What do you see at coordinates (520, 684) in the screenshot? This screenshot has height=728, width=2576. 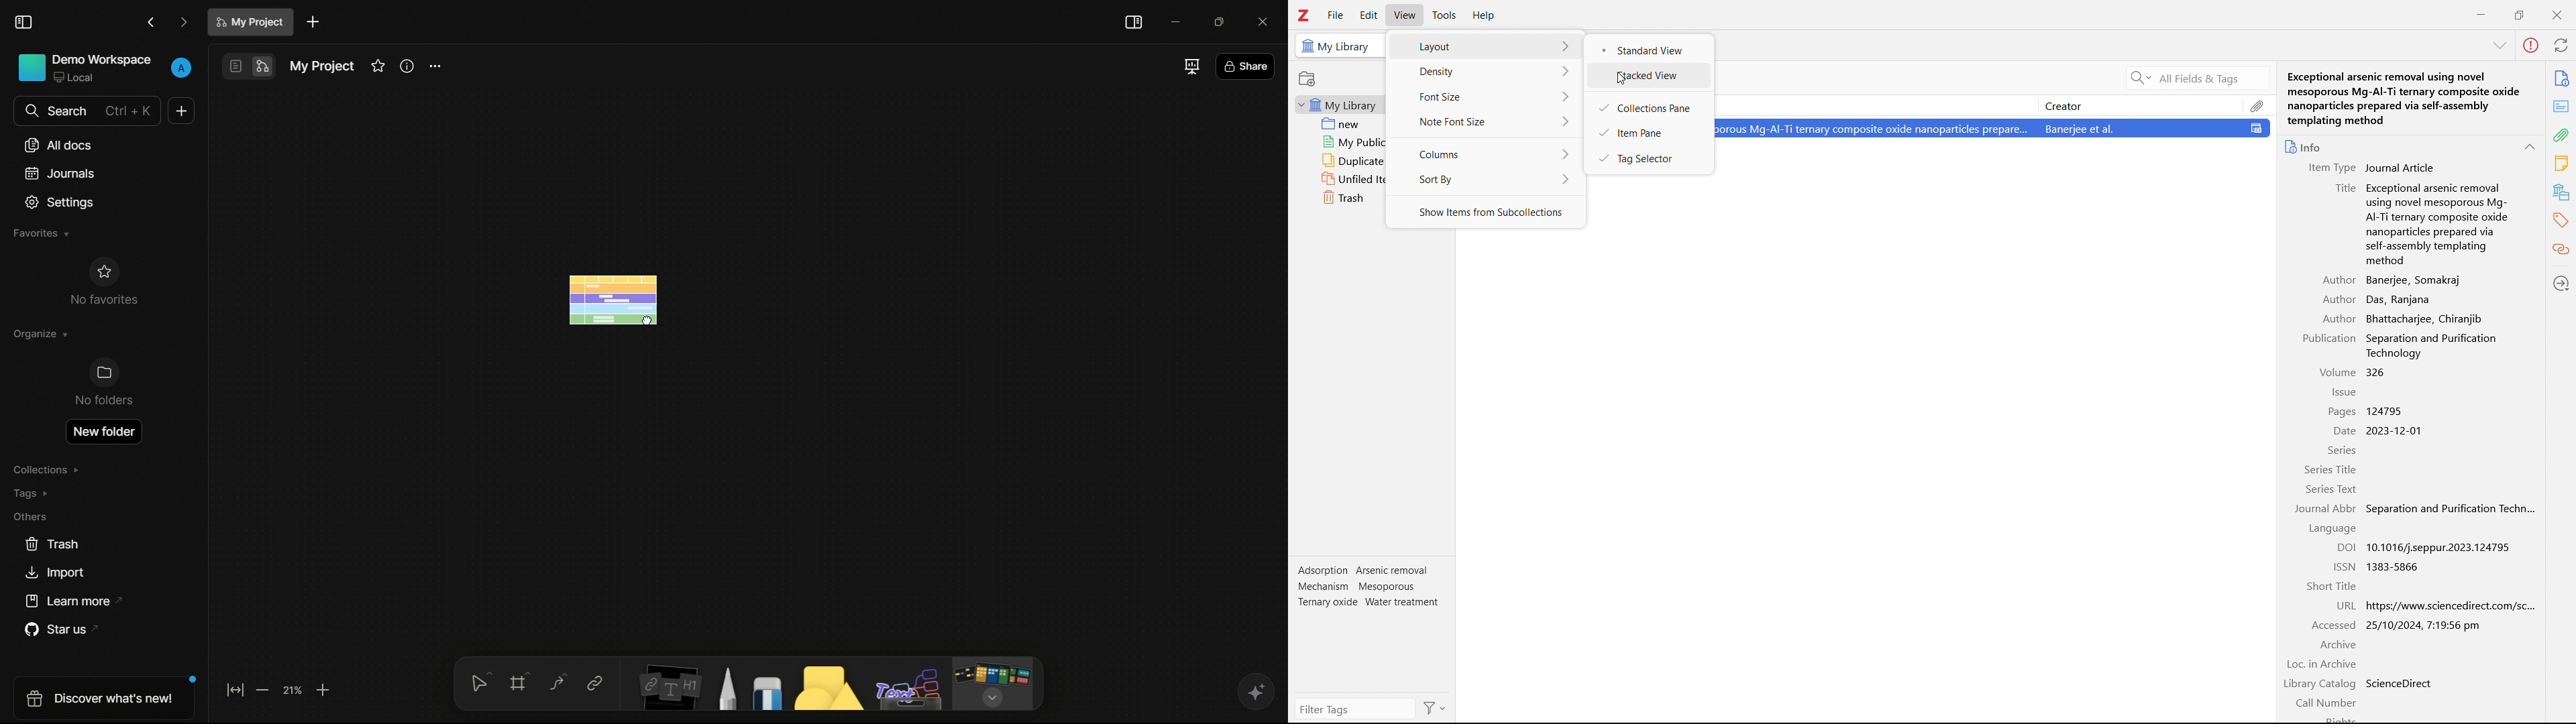 I see `frame` at bounding box center [520, 684].